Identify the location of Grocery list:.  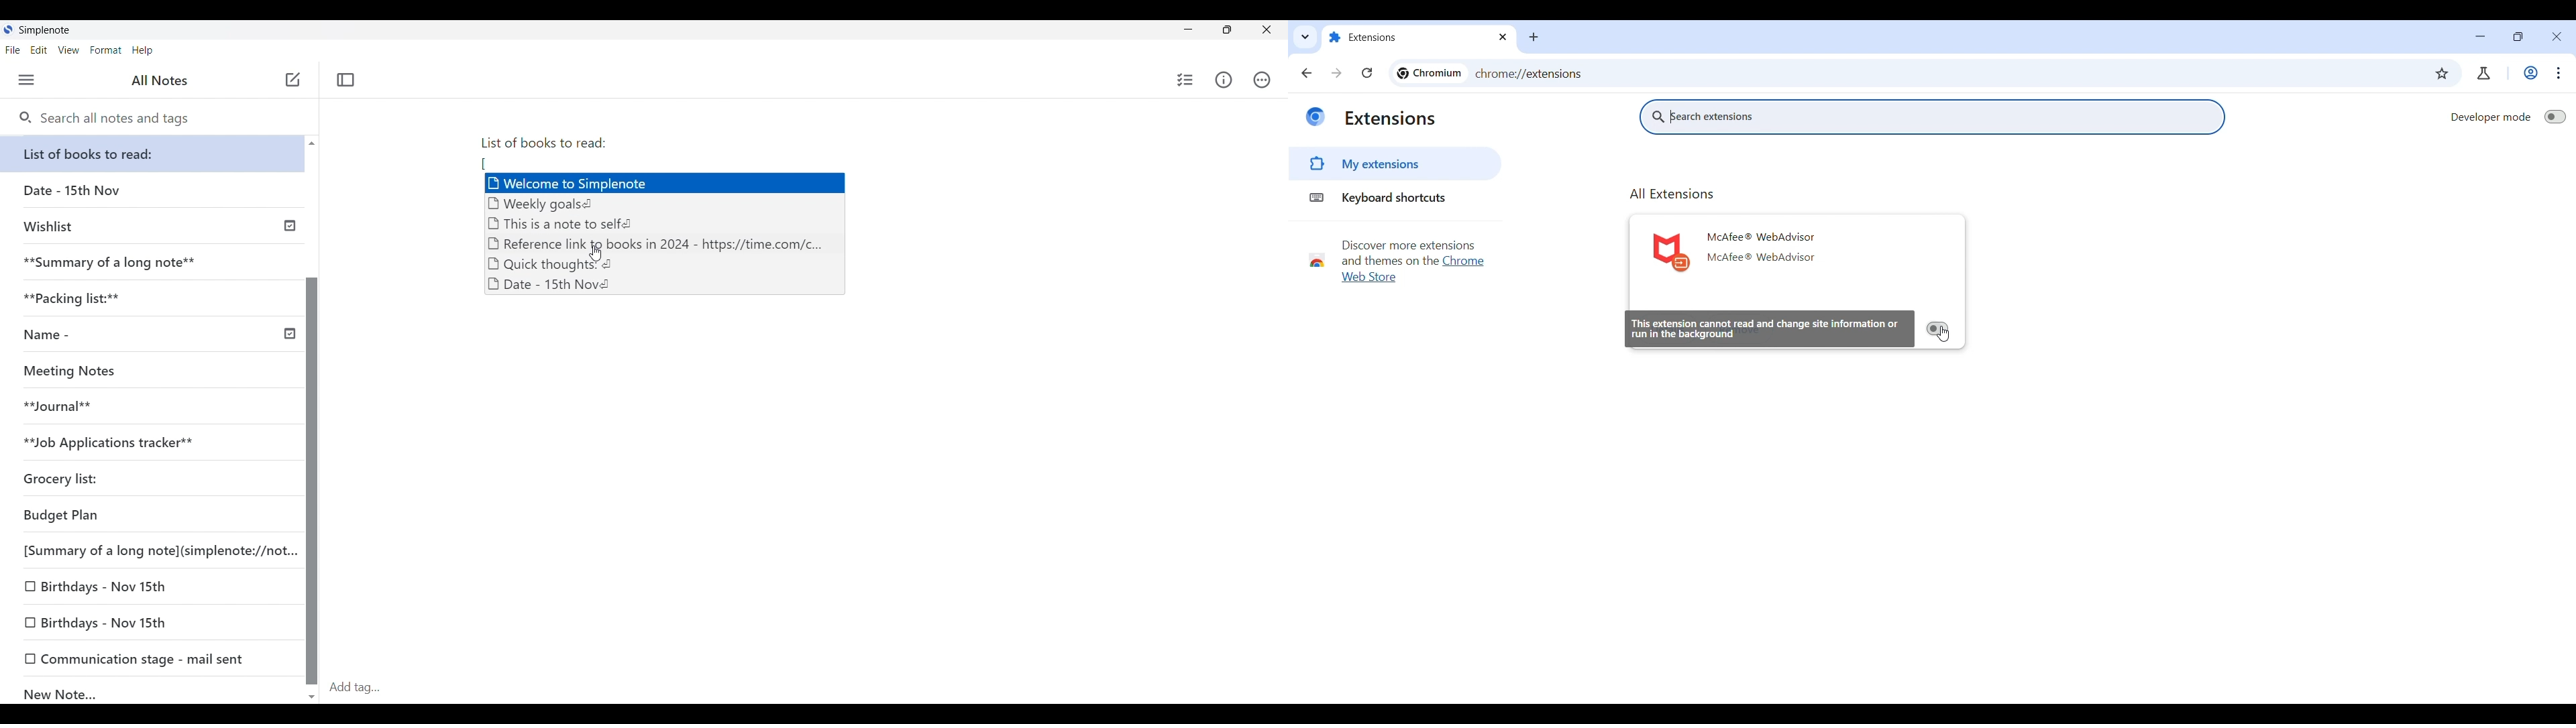
(148, 481).